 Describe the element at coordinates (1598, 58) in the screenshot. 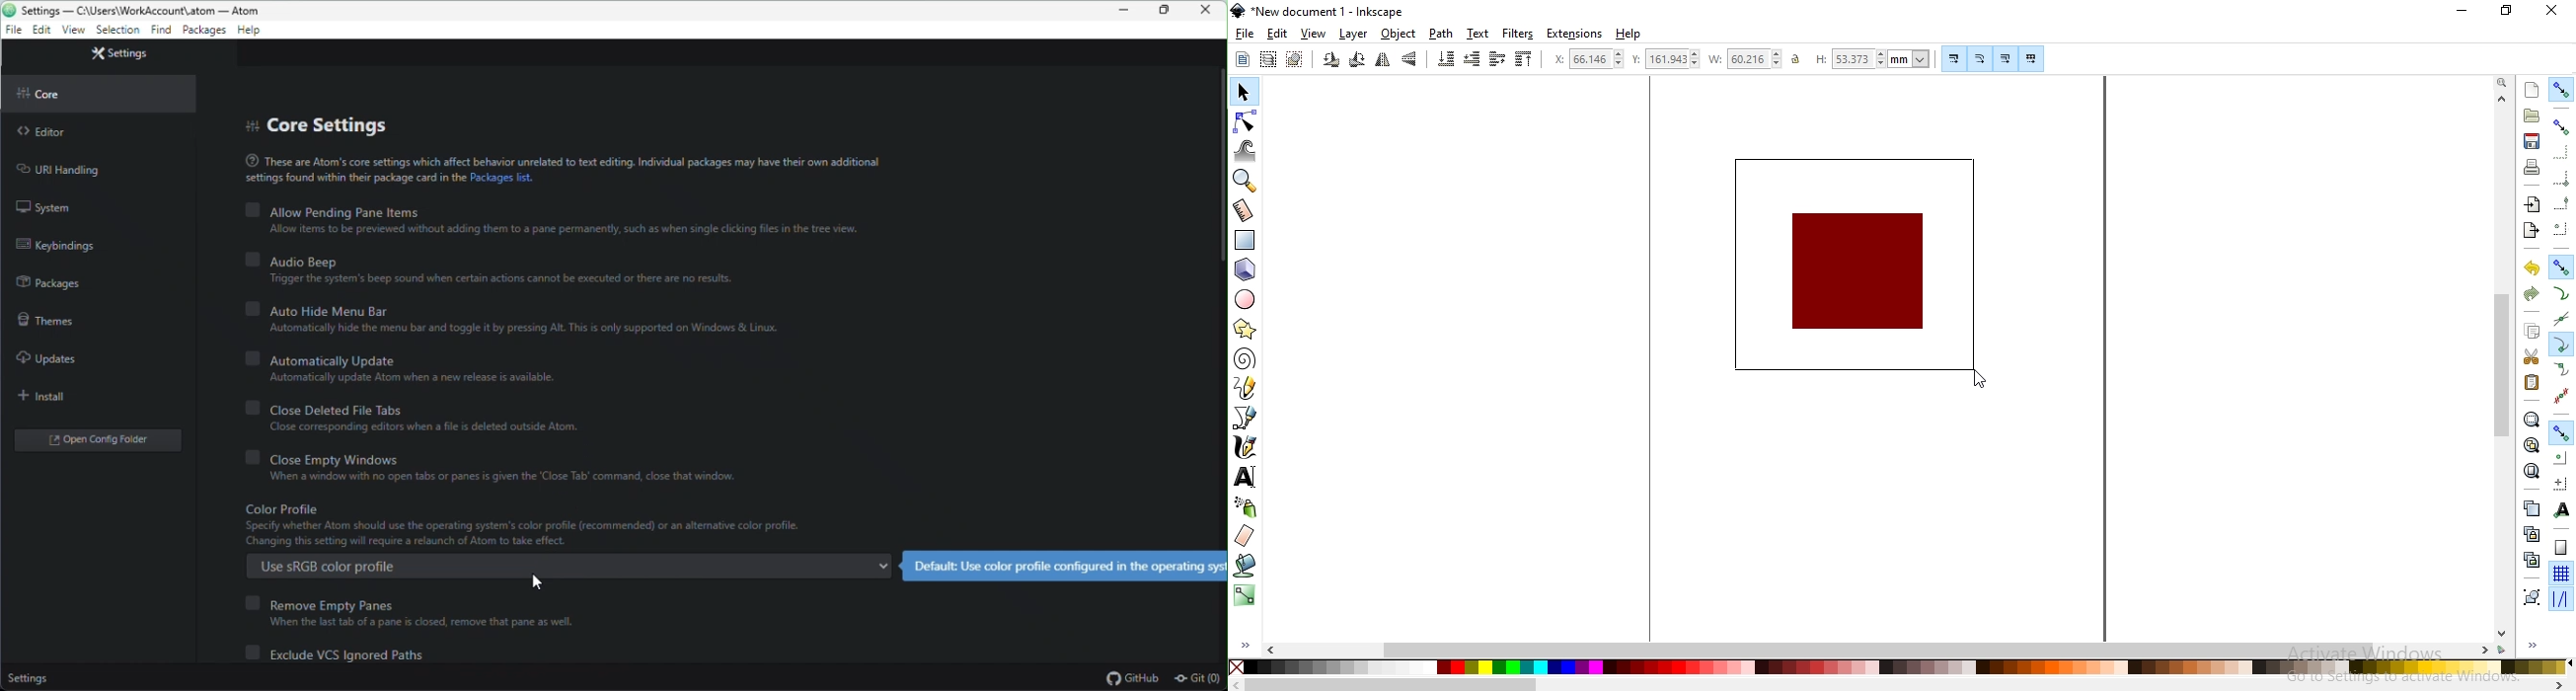

I see `66.146` at that location.